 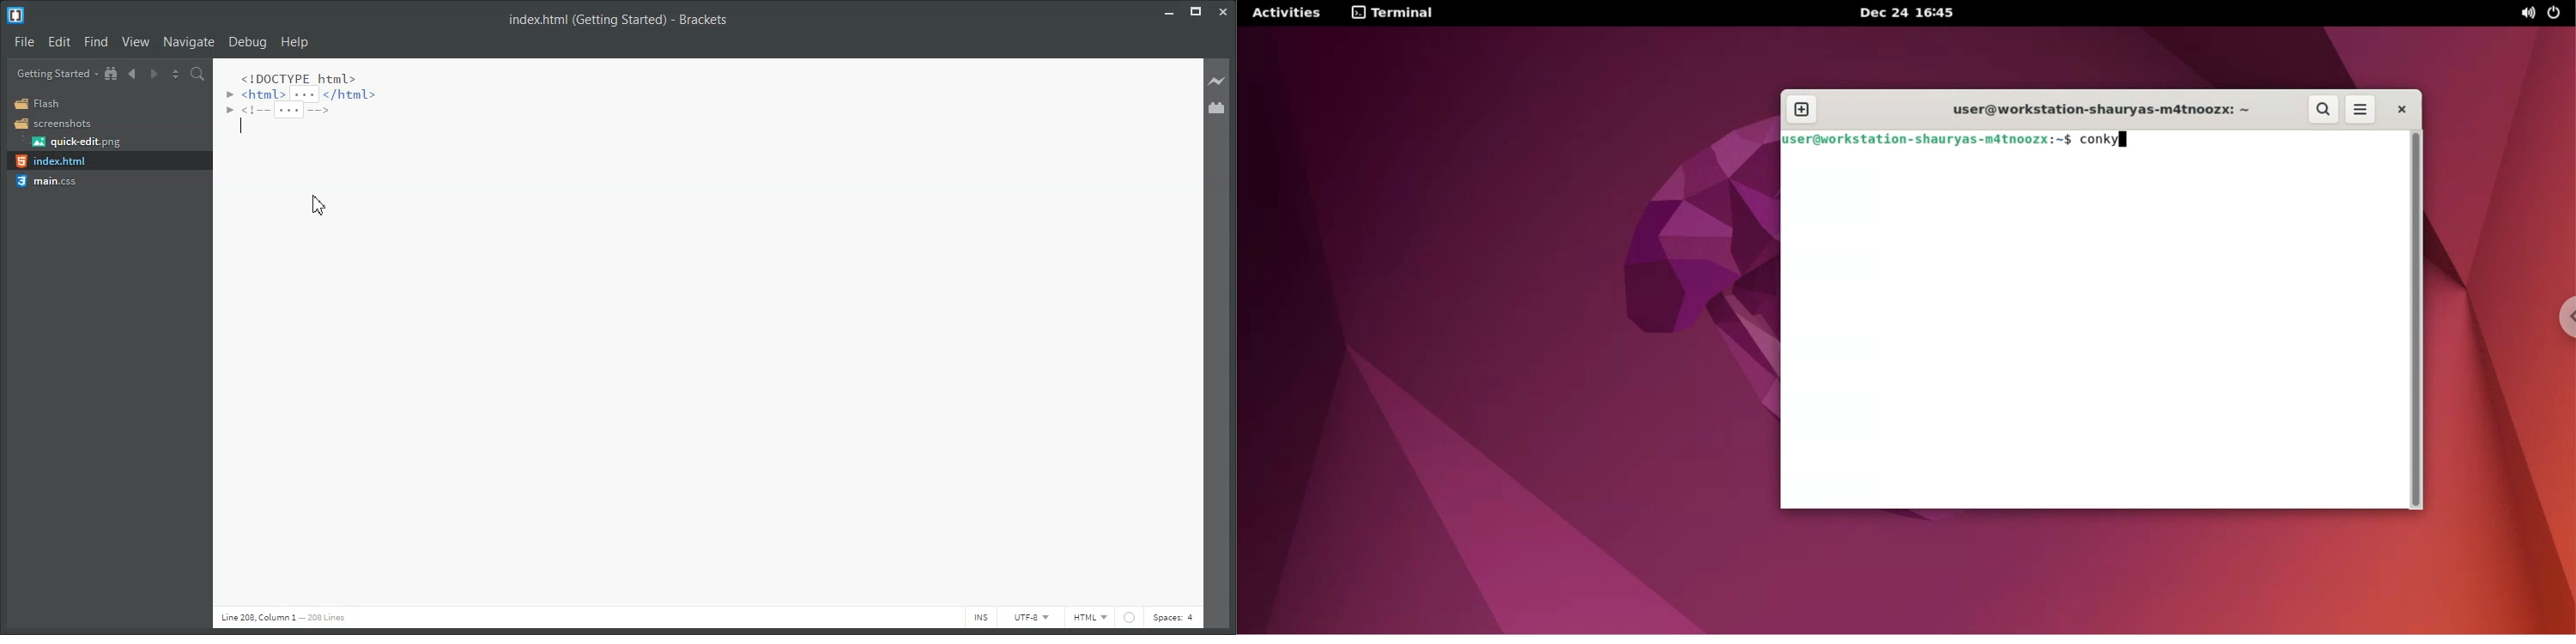 What do you see at coordinates (15, 15) in the screenshot?
I see `Logo` at bounding box center [15, 15].